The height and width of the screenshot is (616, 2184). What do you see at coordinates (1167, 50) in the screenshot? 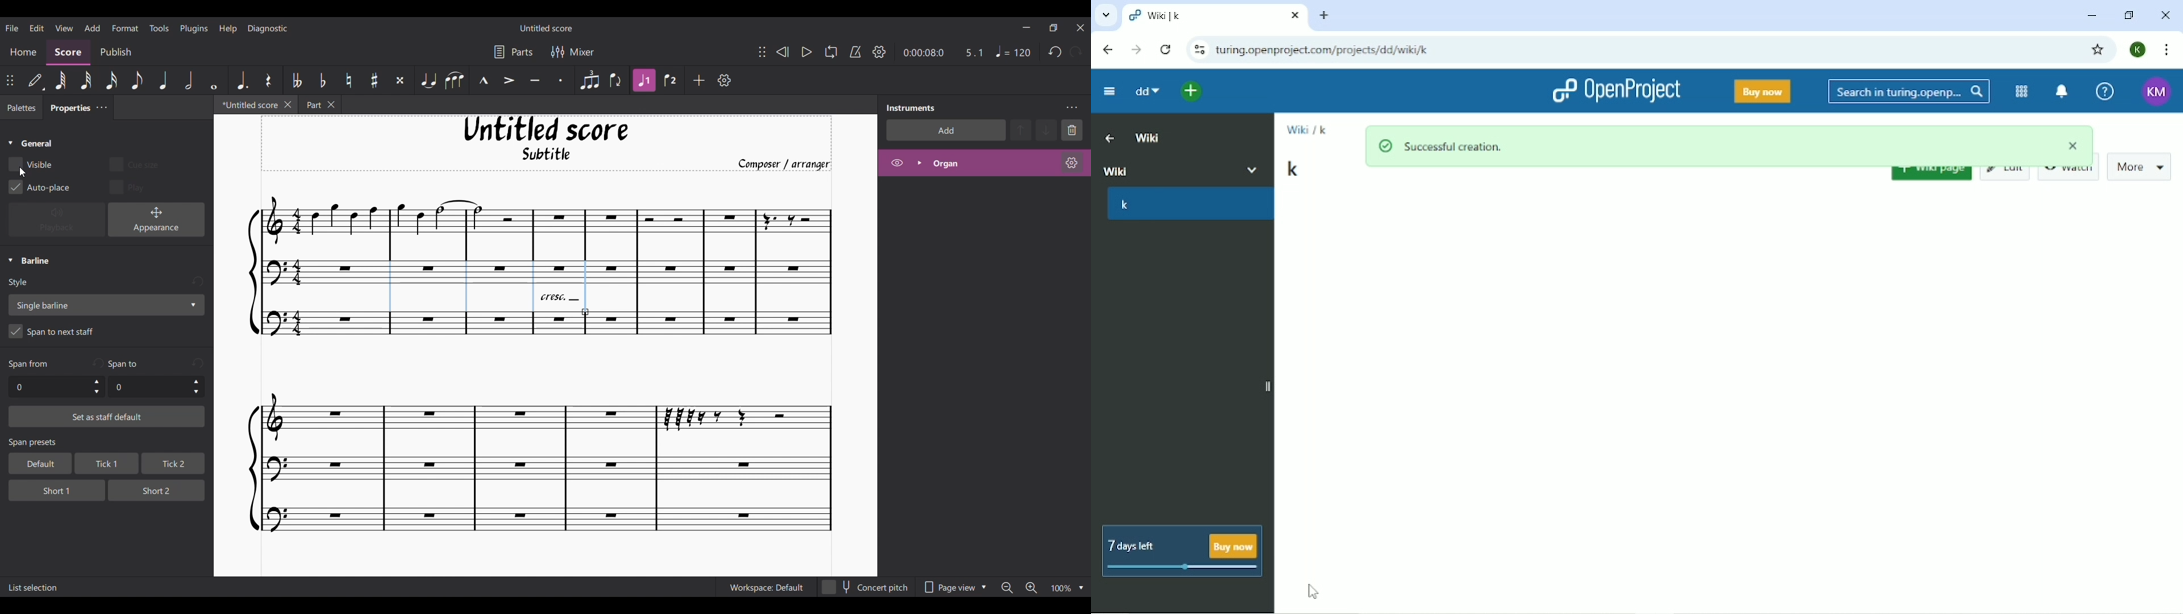
I see `Reload this page` at bounding box center [1167, 50].